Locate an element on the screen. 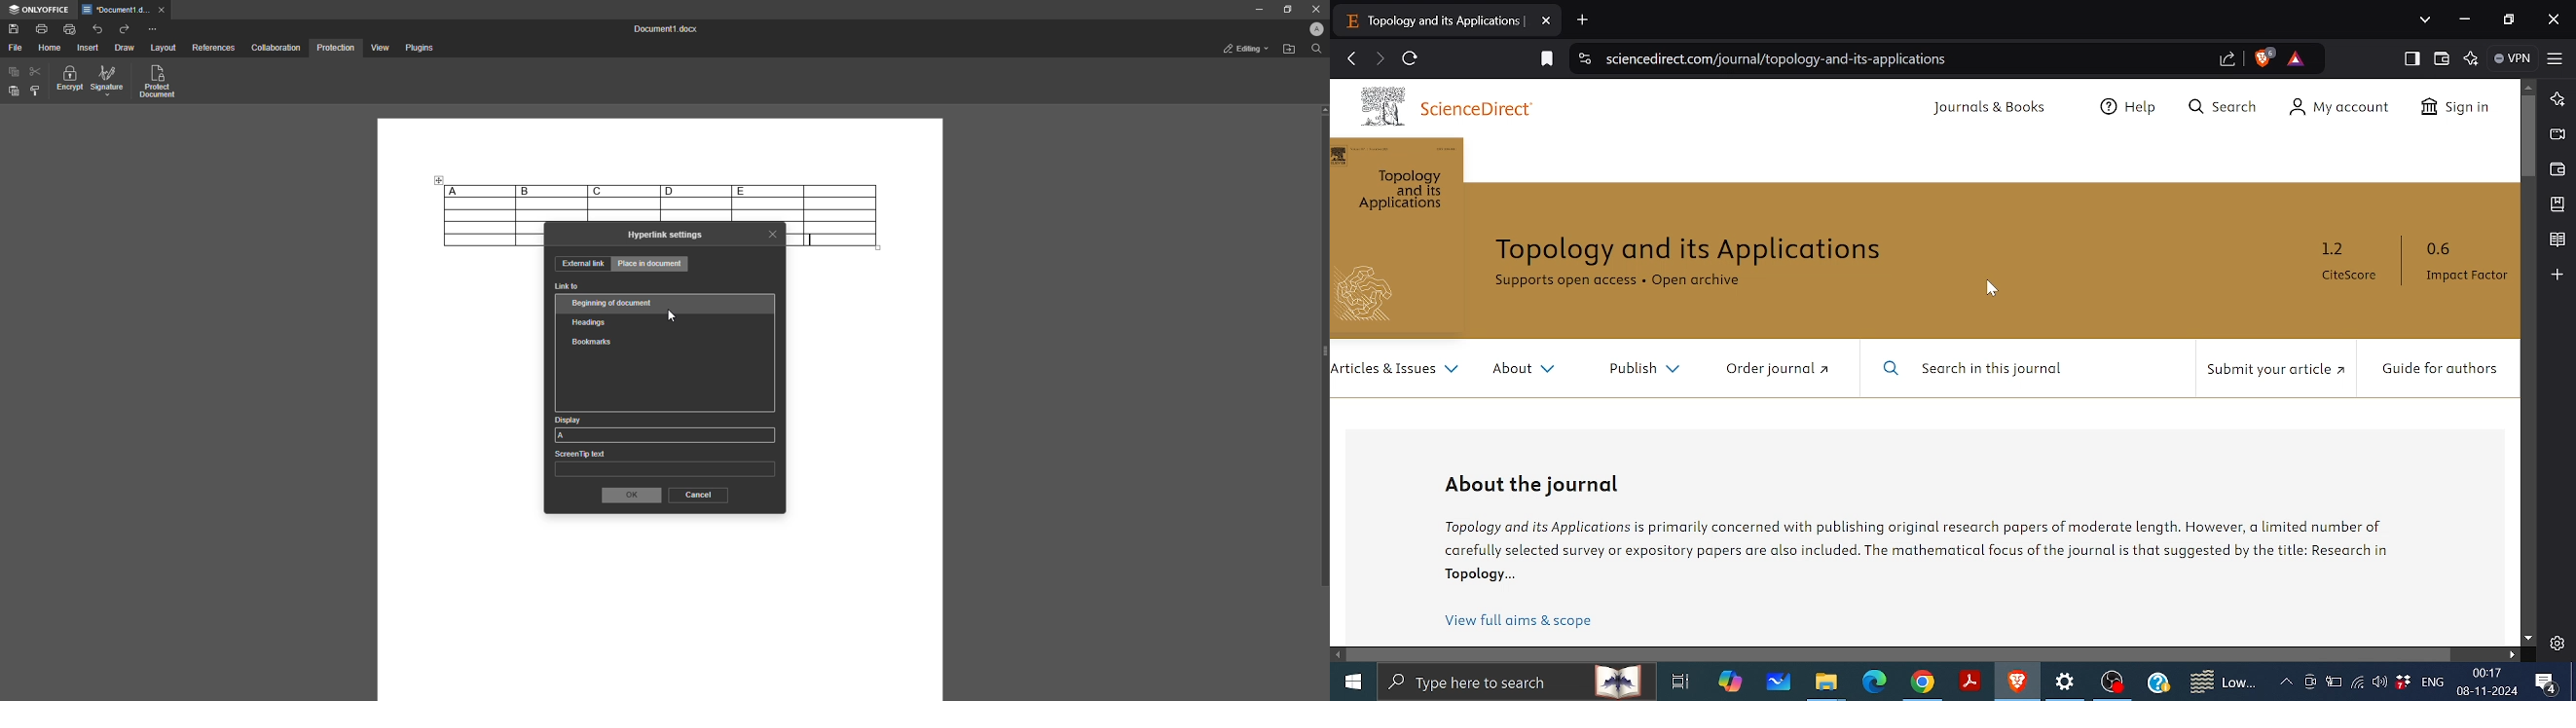  Brave Browser is located at coordinates (2017, 683).